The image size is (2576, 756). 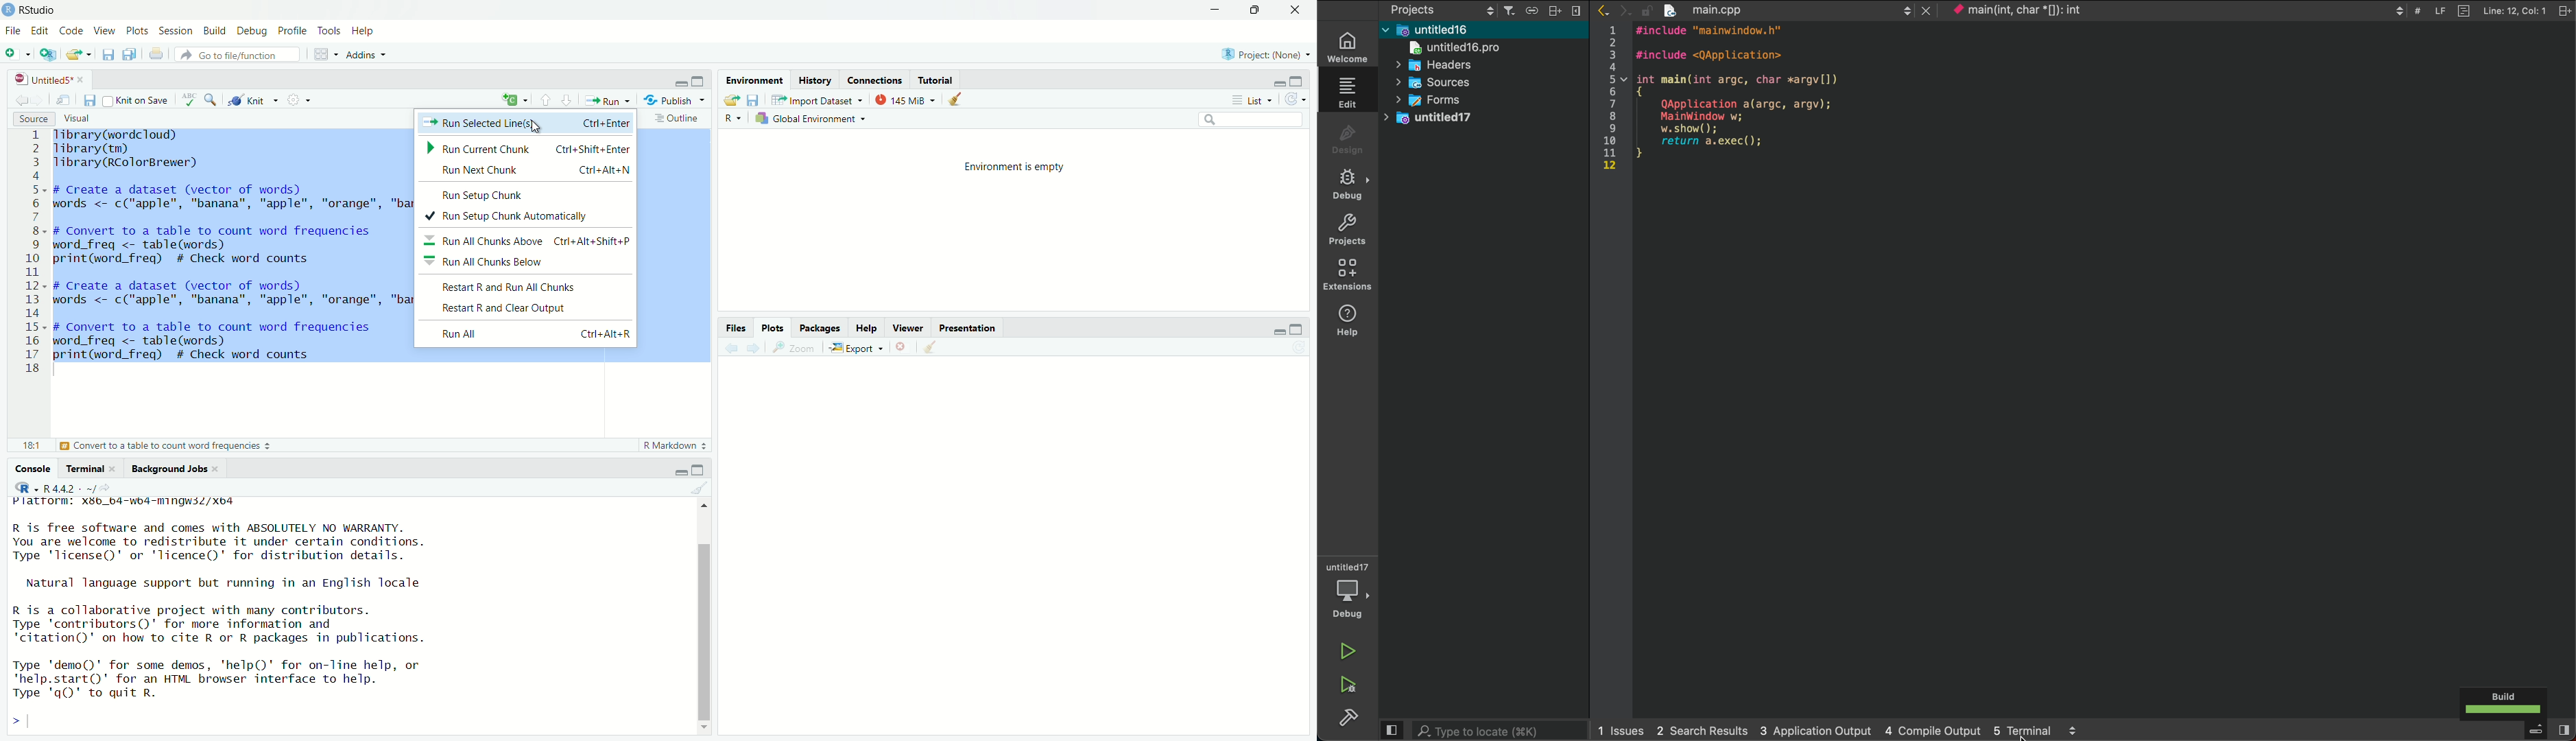 What do you see at coordinates (486, 261) in the screenshot?
I see `Run all chunks below` at bounding box center [486, 261].